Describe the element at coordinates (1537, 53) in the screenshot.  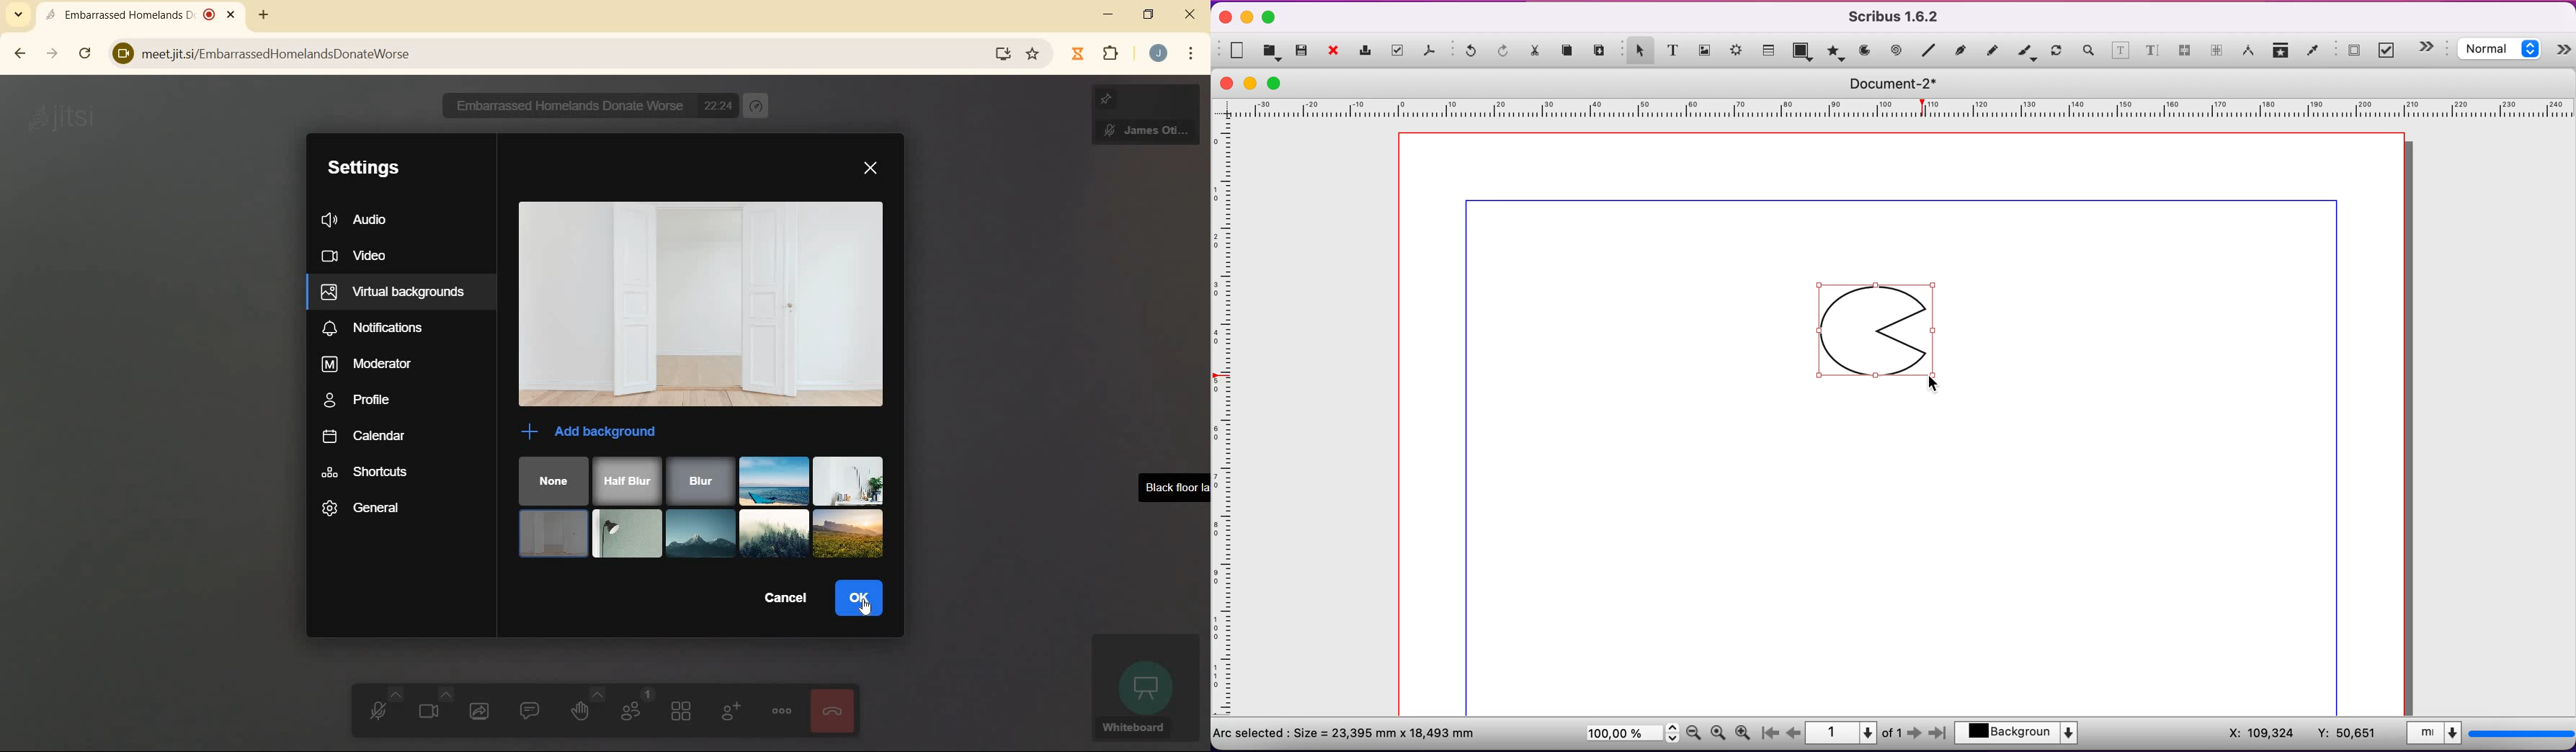
I see `cut` at that location.